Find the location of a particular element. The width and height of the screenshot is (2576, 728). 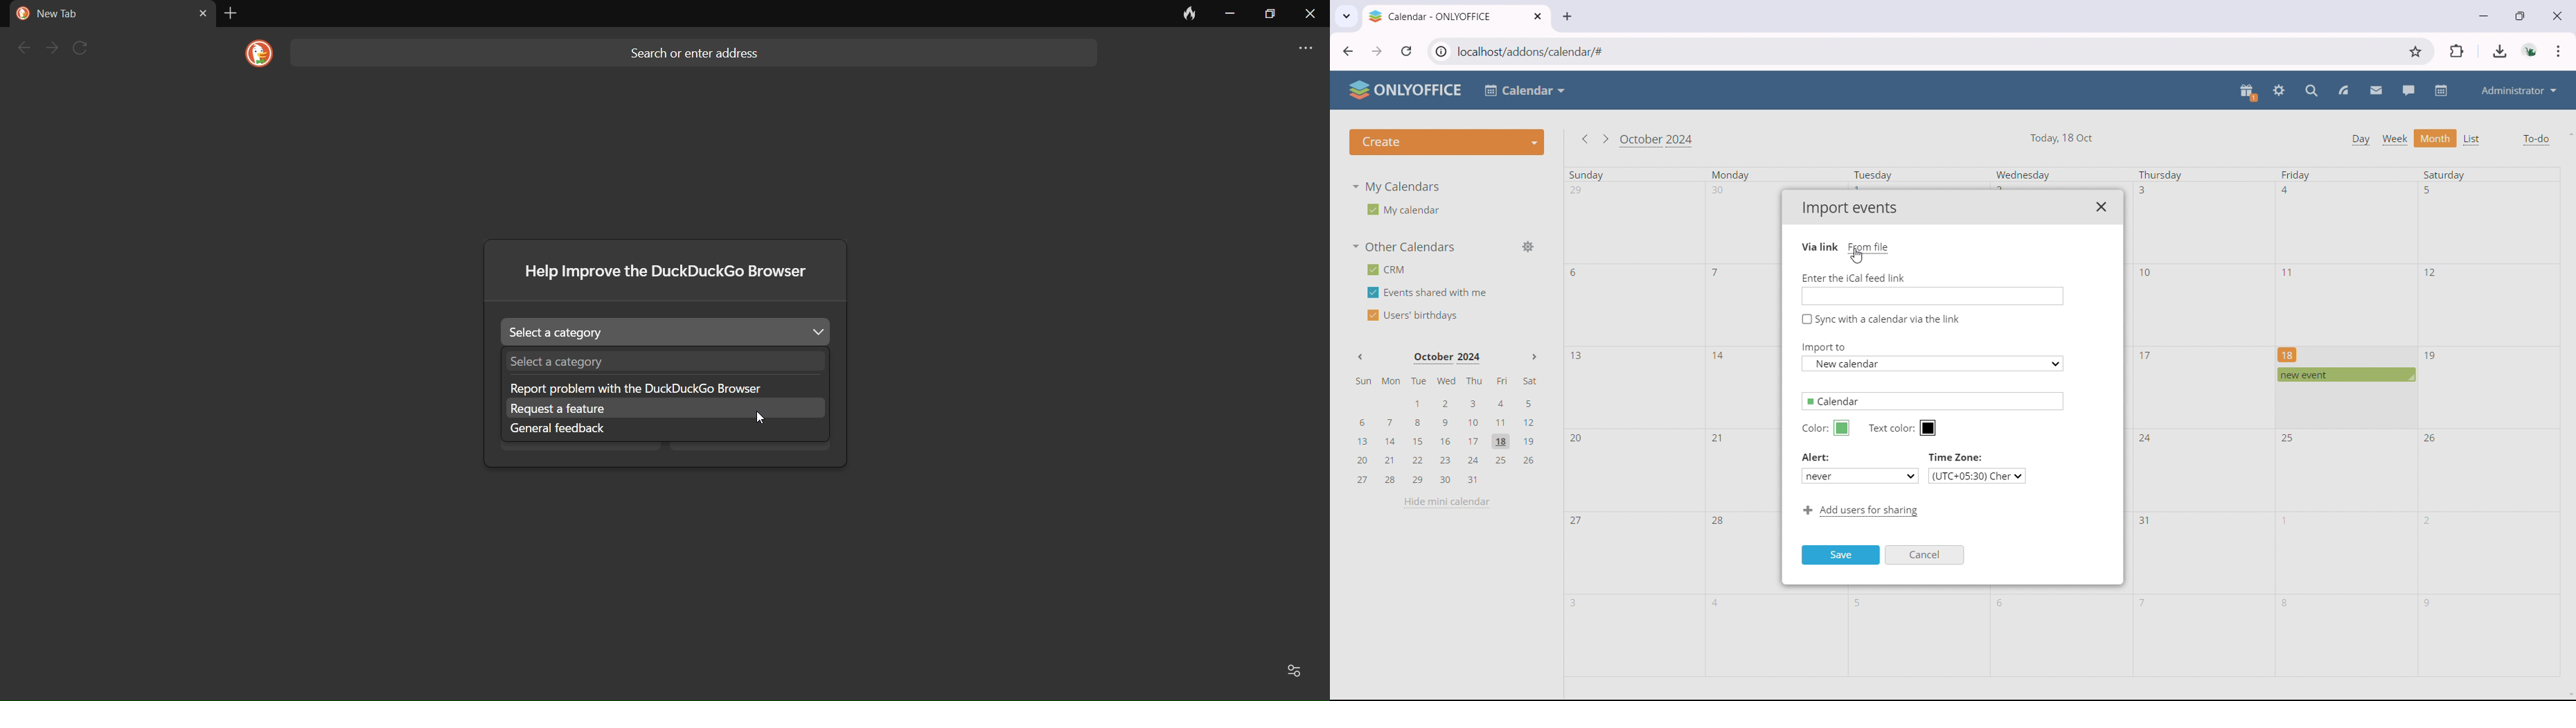

close is located at coordinates (2102, 206).